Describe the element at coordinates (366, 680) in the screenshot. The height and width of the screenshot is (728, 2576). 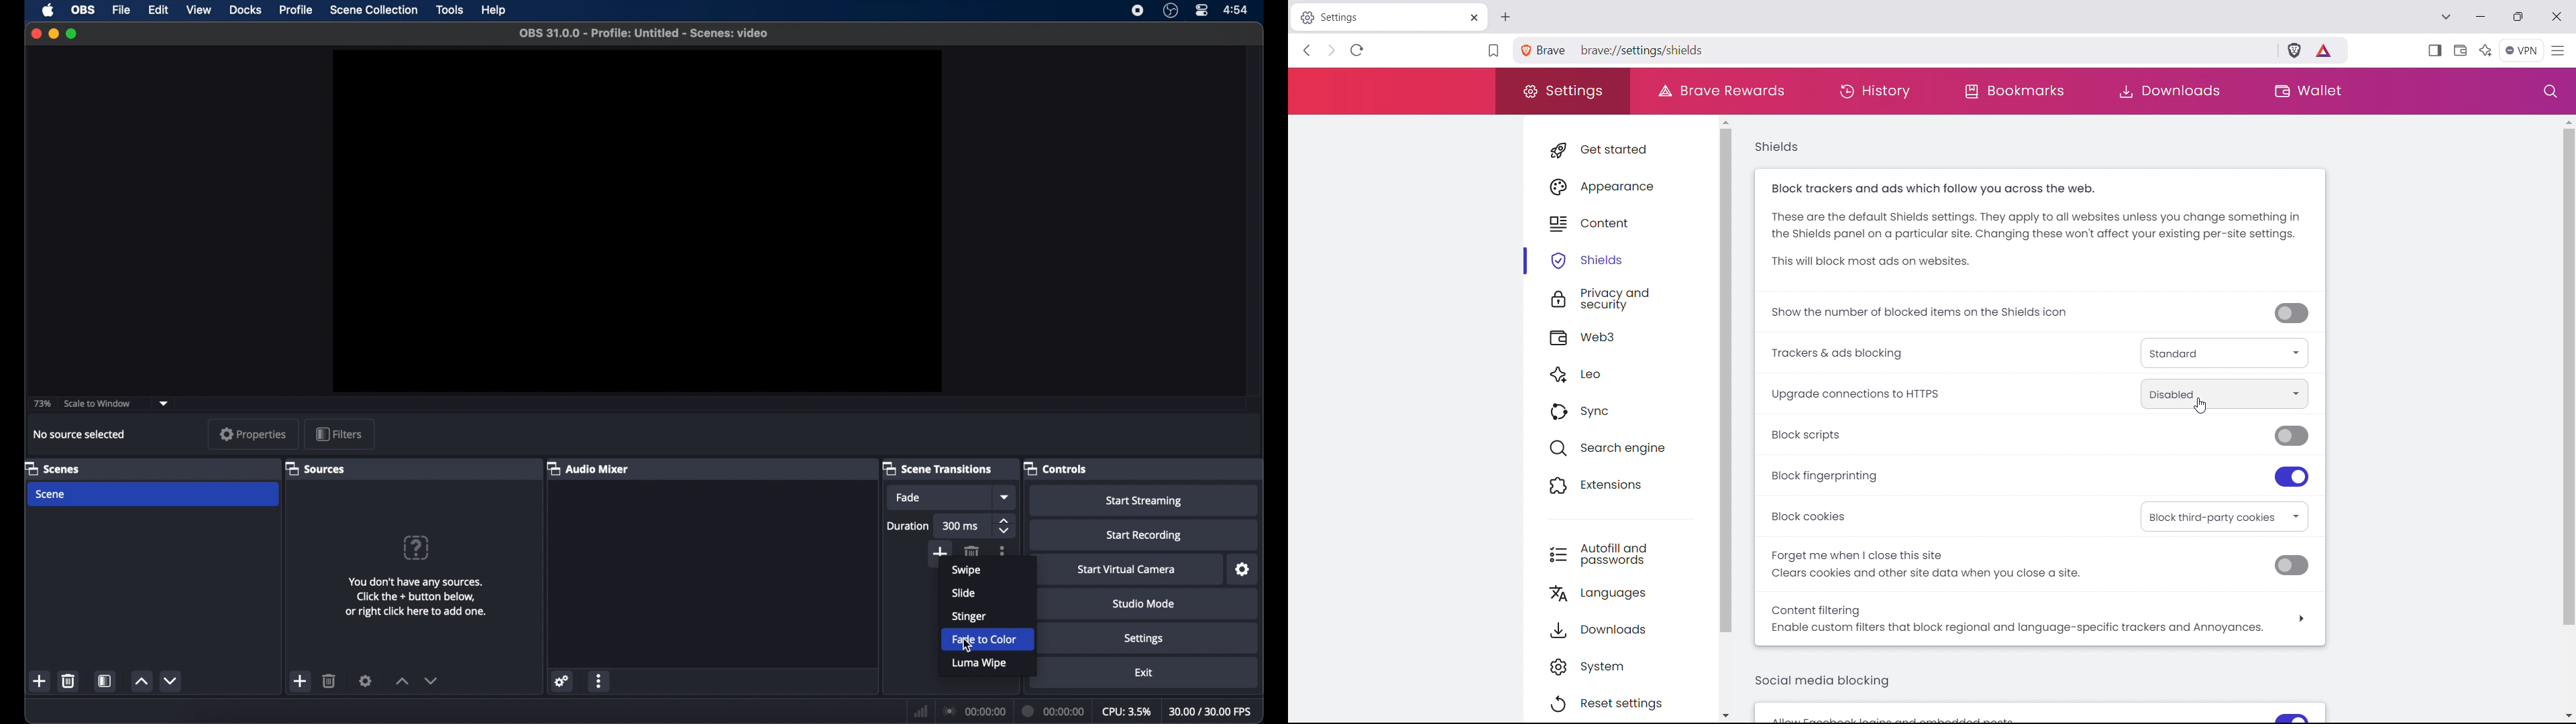
I see `settings` at that location.